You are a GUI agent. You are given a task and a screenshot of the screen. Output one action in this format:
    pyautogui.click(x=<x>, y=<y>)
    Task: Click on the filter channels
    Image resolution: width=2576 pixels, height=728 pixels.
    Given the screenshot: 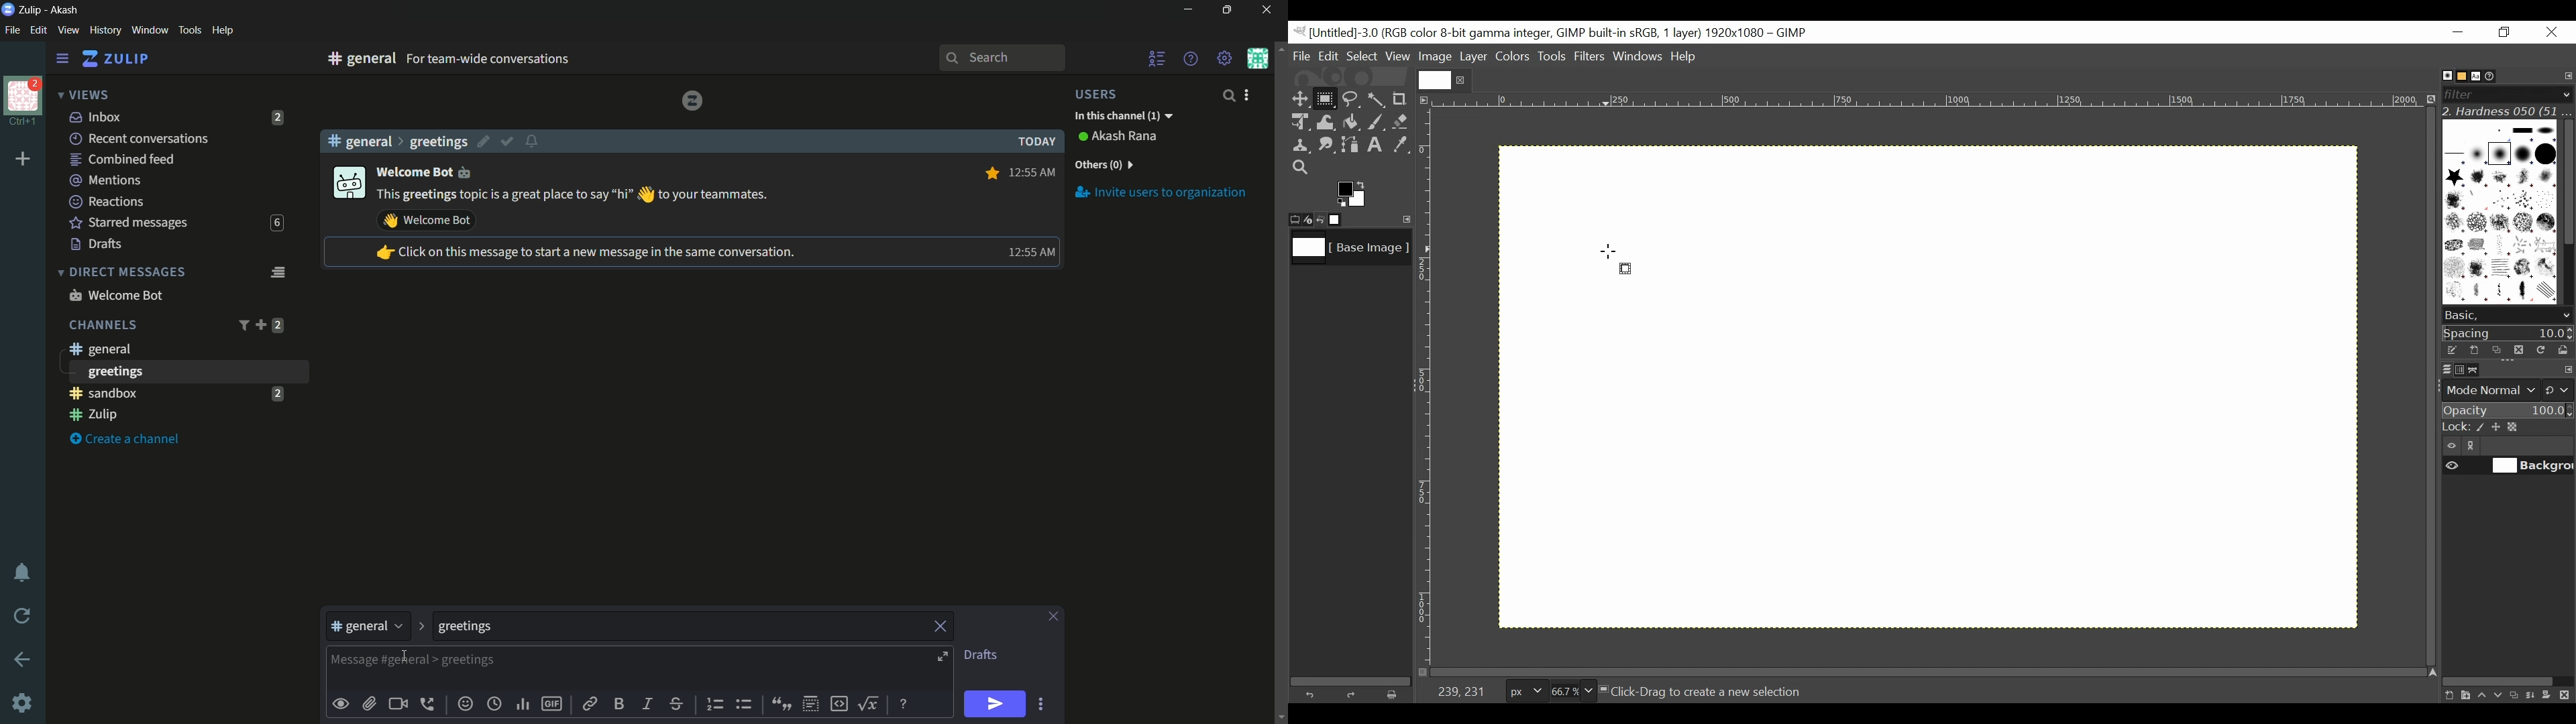 What is the action you would take?
    pyautogui.click(x=242, y=325)
    